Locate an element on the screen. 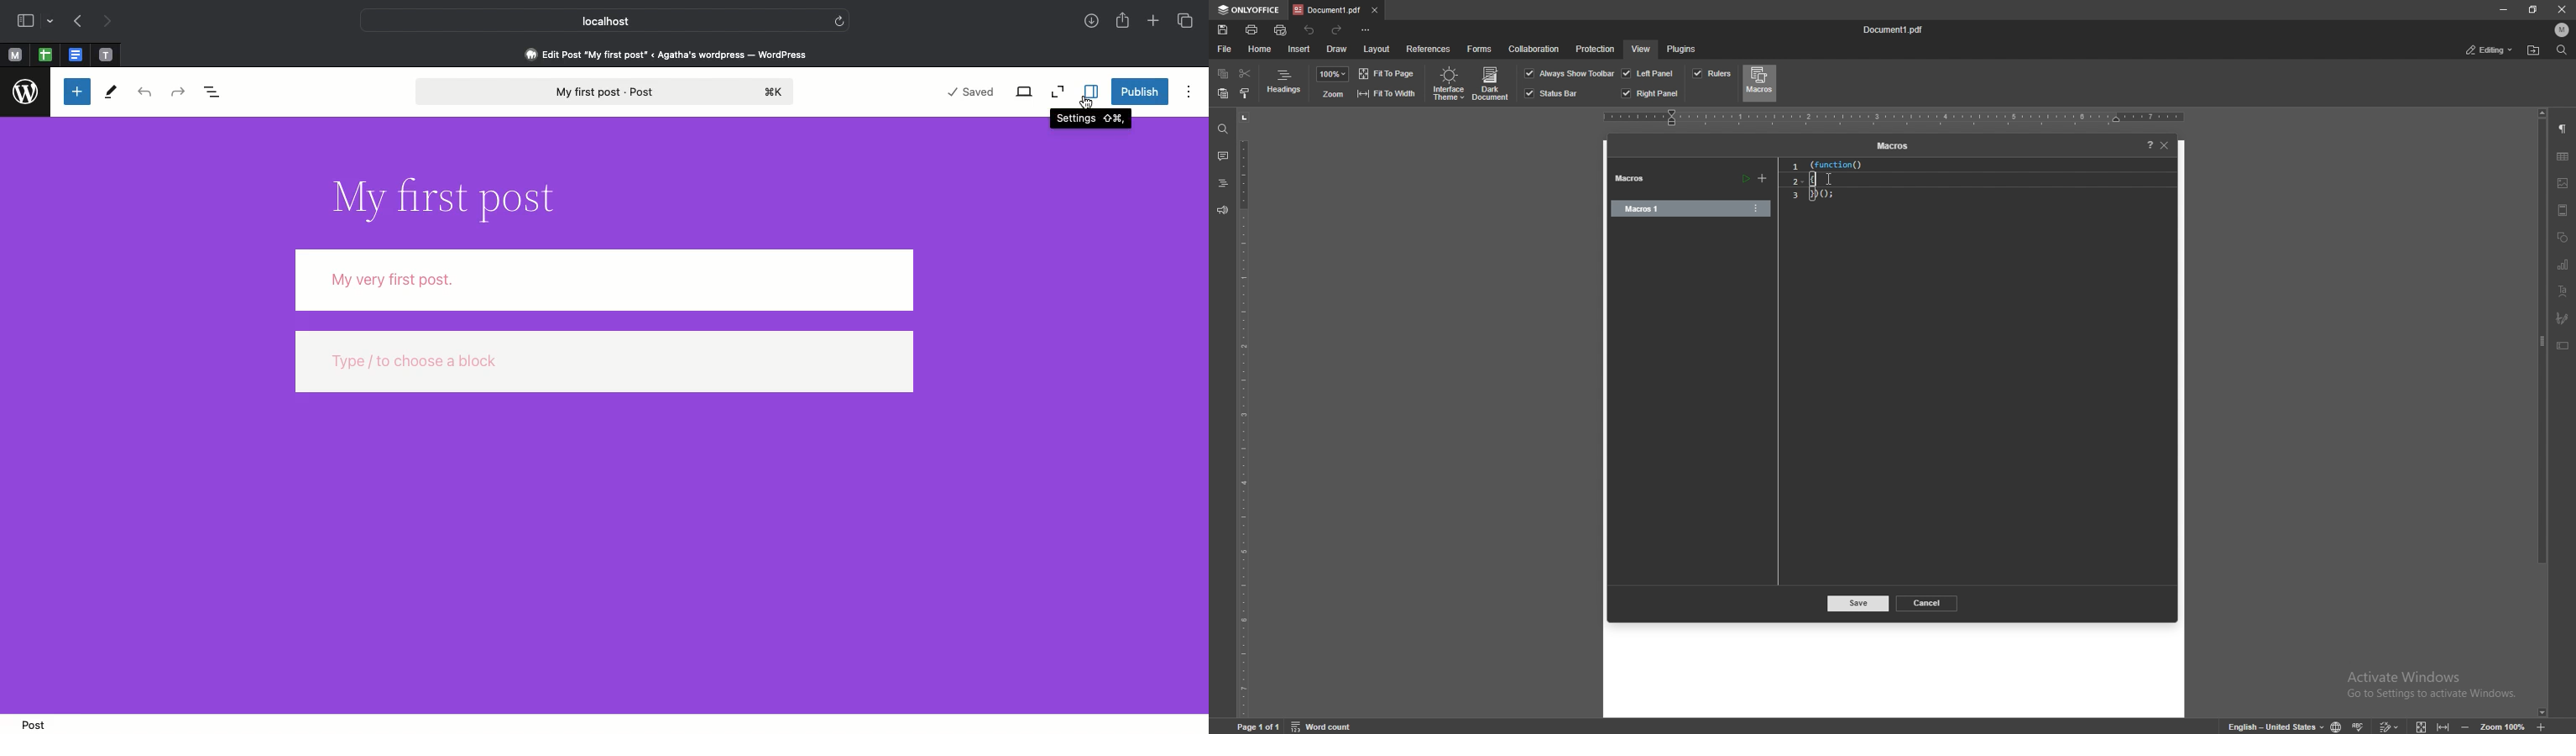 The image size is (2576, 756). fit to width is located at coordinates (1386, 93).